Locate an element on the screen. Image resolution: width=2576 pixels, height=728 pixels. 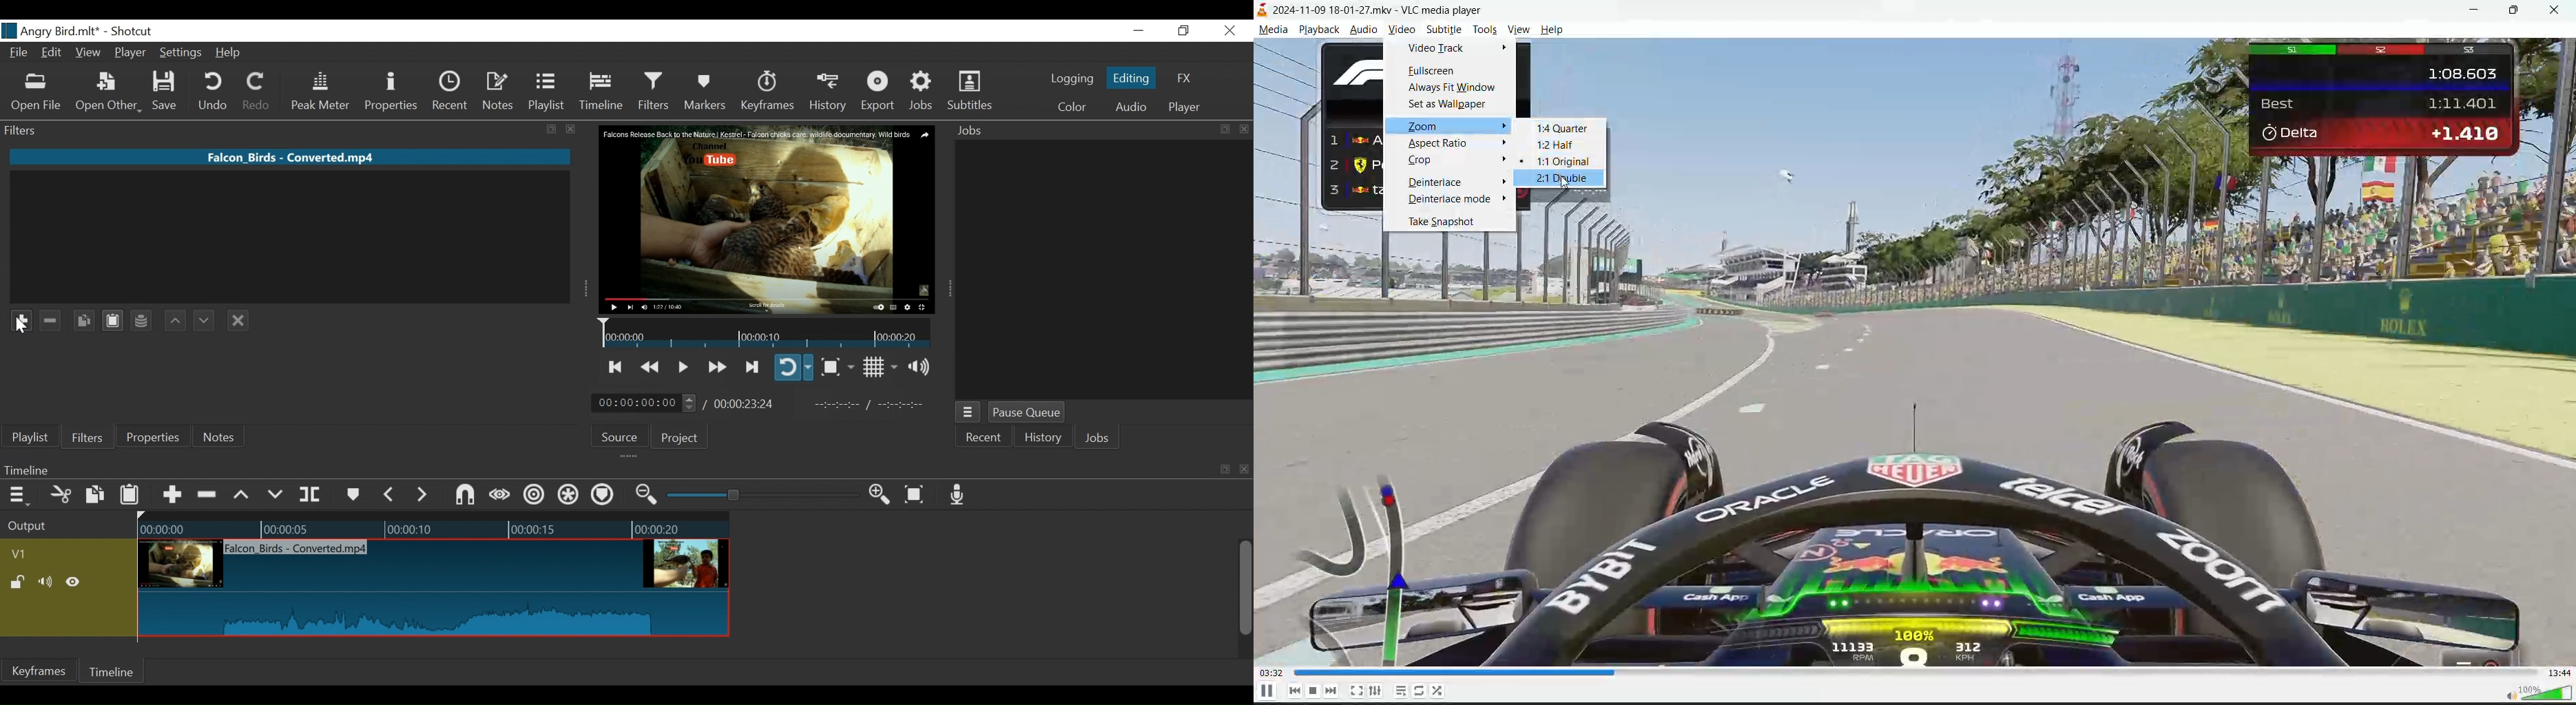
Remove Selected Filter is located at coordinates (50, 321).